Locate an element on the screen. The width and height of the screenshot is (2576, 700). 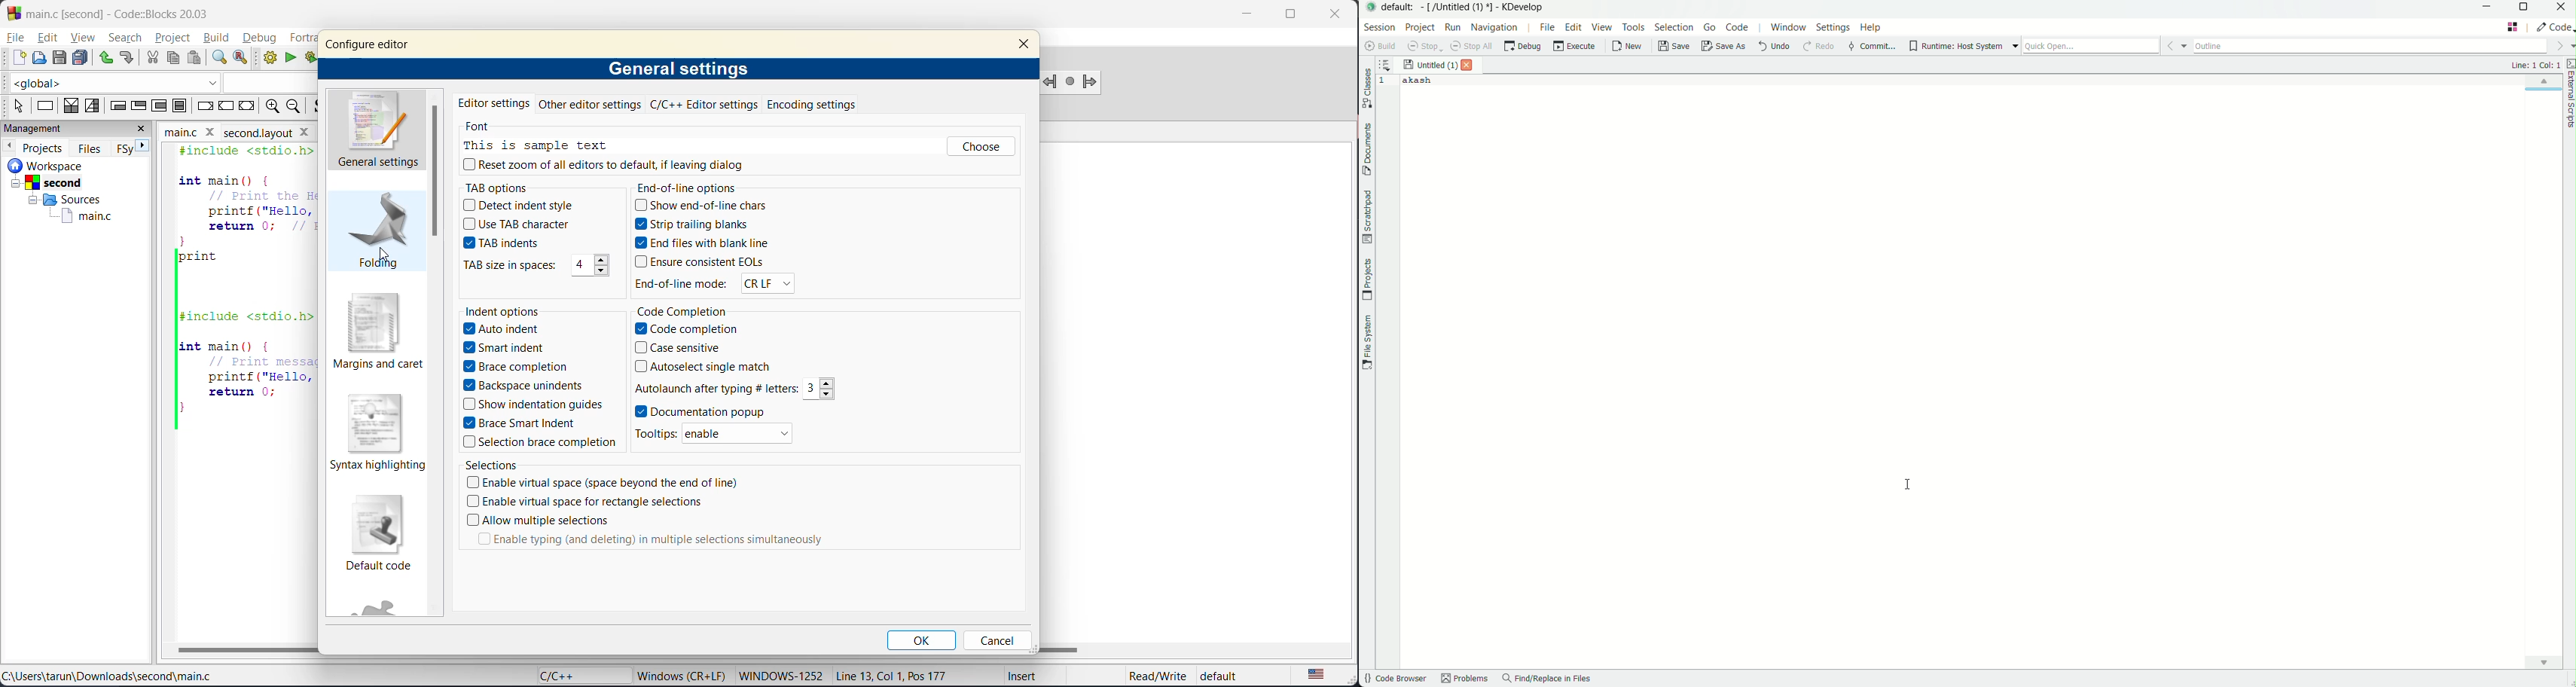
Allow multiple selections is located at coordinates (541, 521).